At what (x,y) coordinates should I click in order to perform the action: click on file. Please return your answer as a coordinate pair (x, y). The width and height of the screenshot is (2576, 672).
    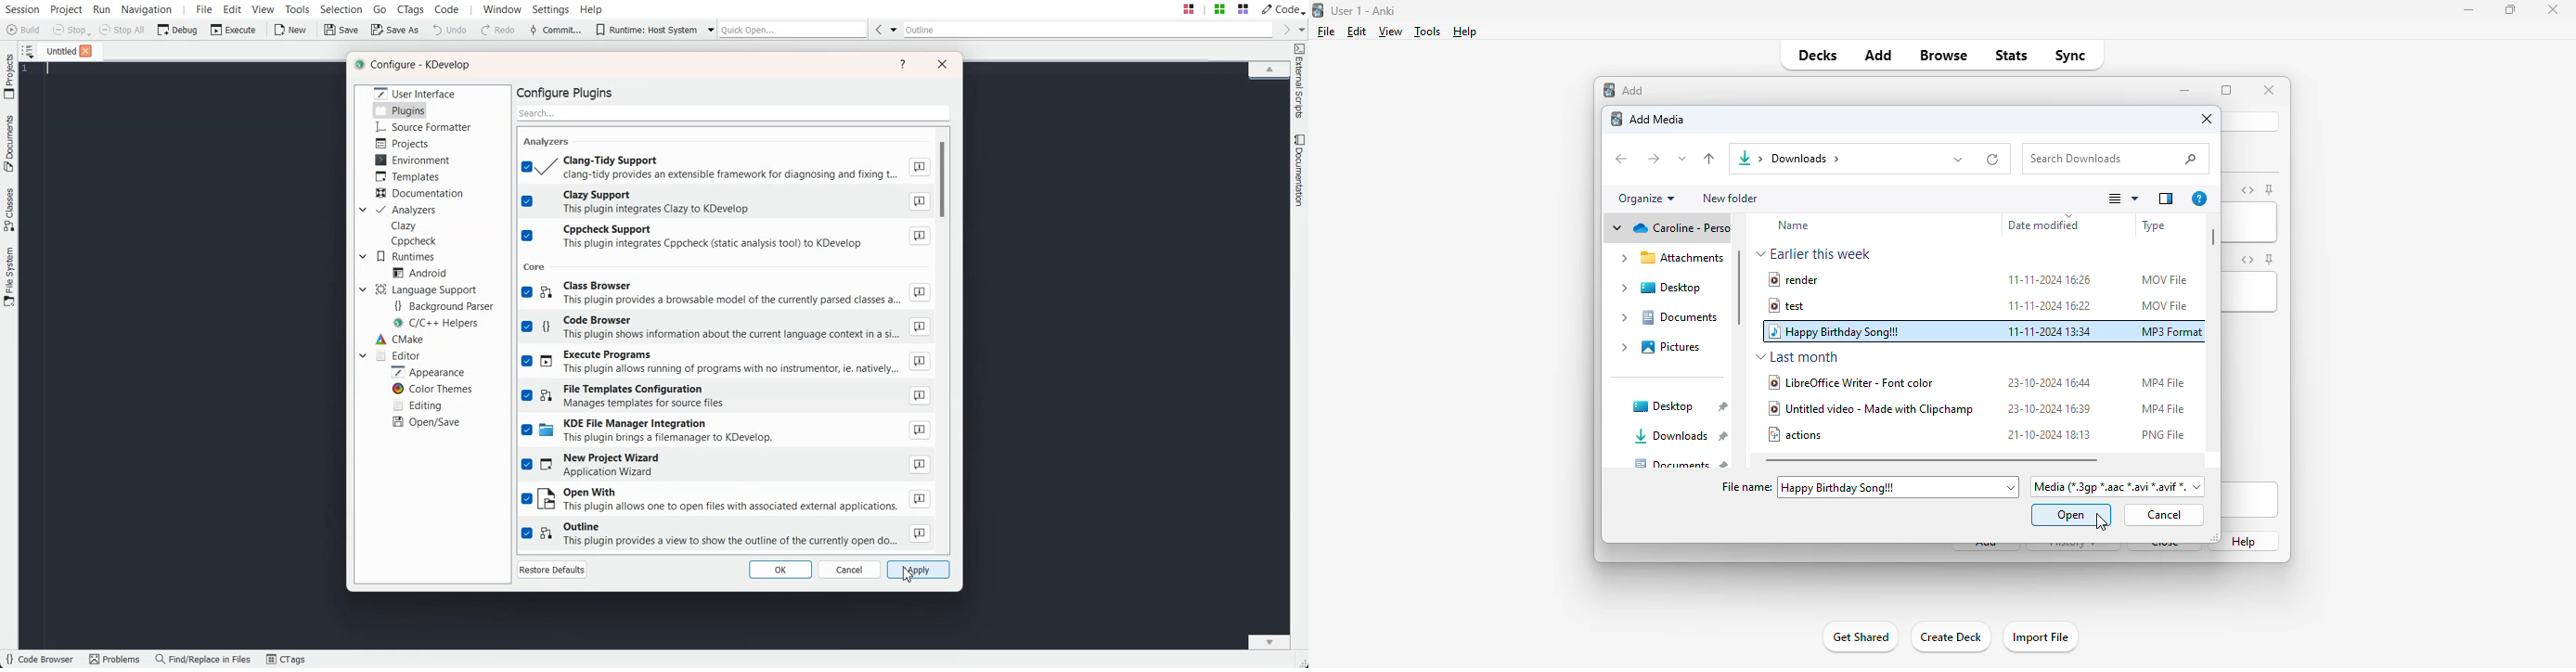
    Looking at the image, I should click on (1326, 32).